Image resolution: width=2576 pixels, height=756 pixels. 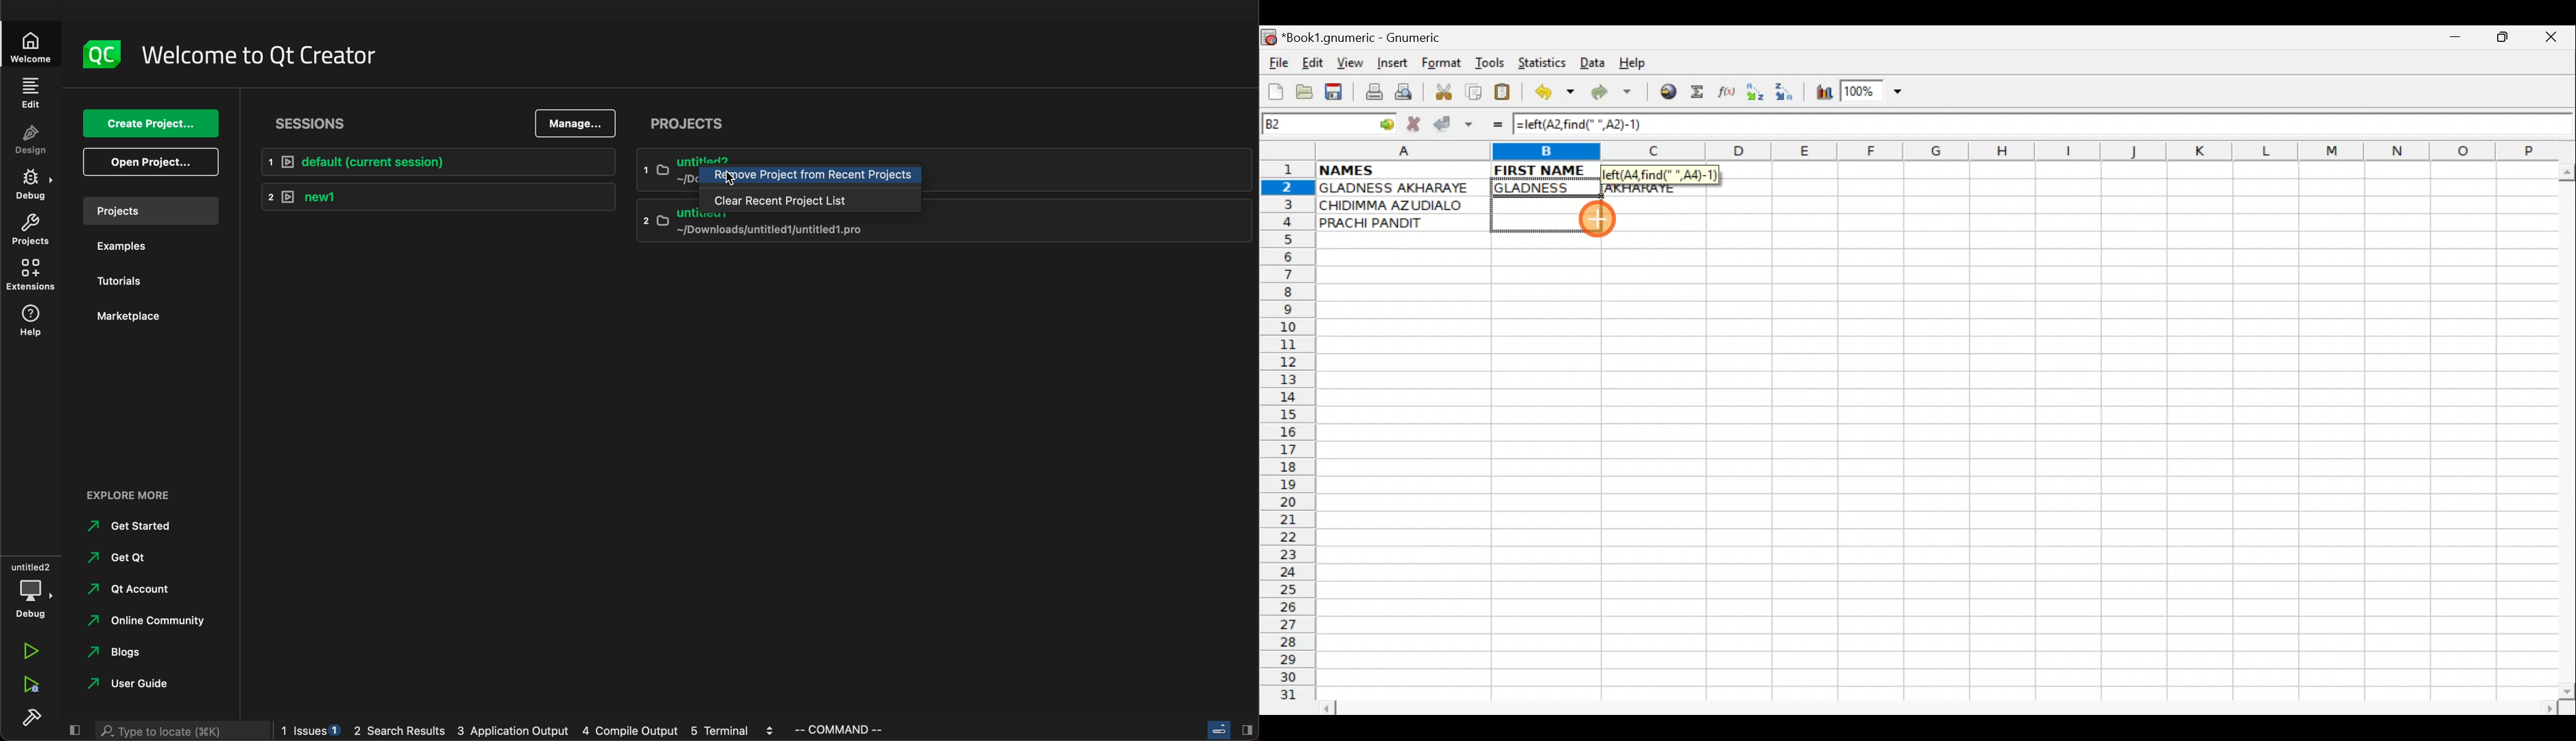 I want to click on Insert hyperlink, so click(x=1666, y=93).